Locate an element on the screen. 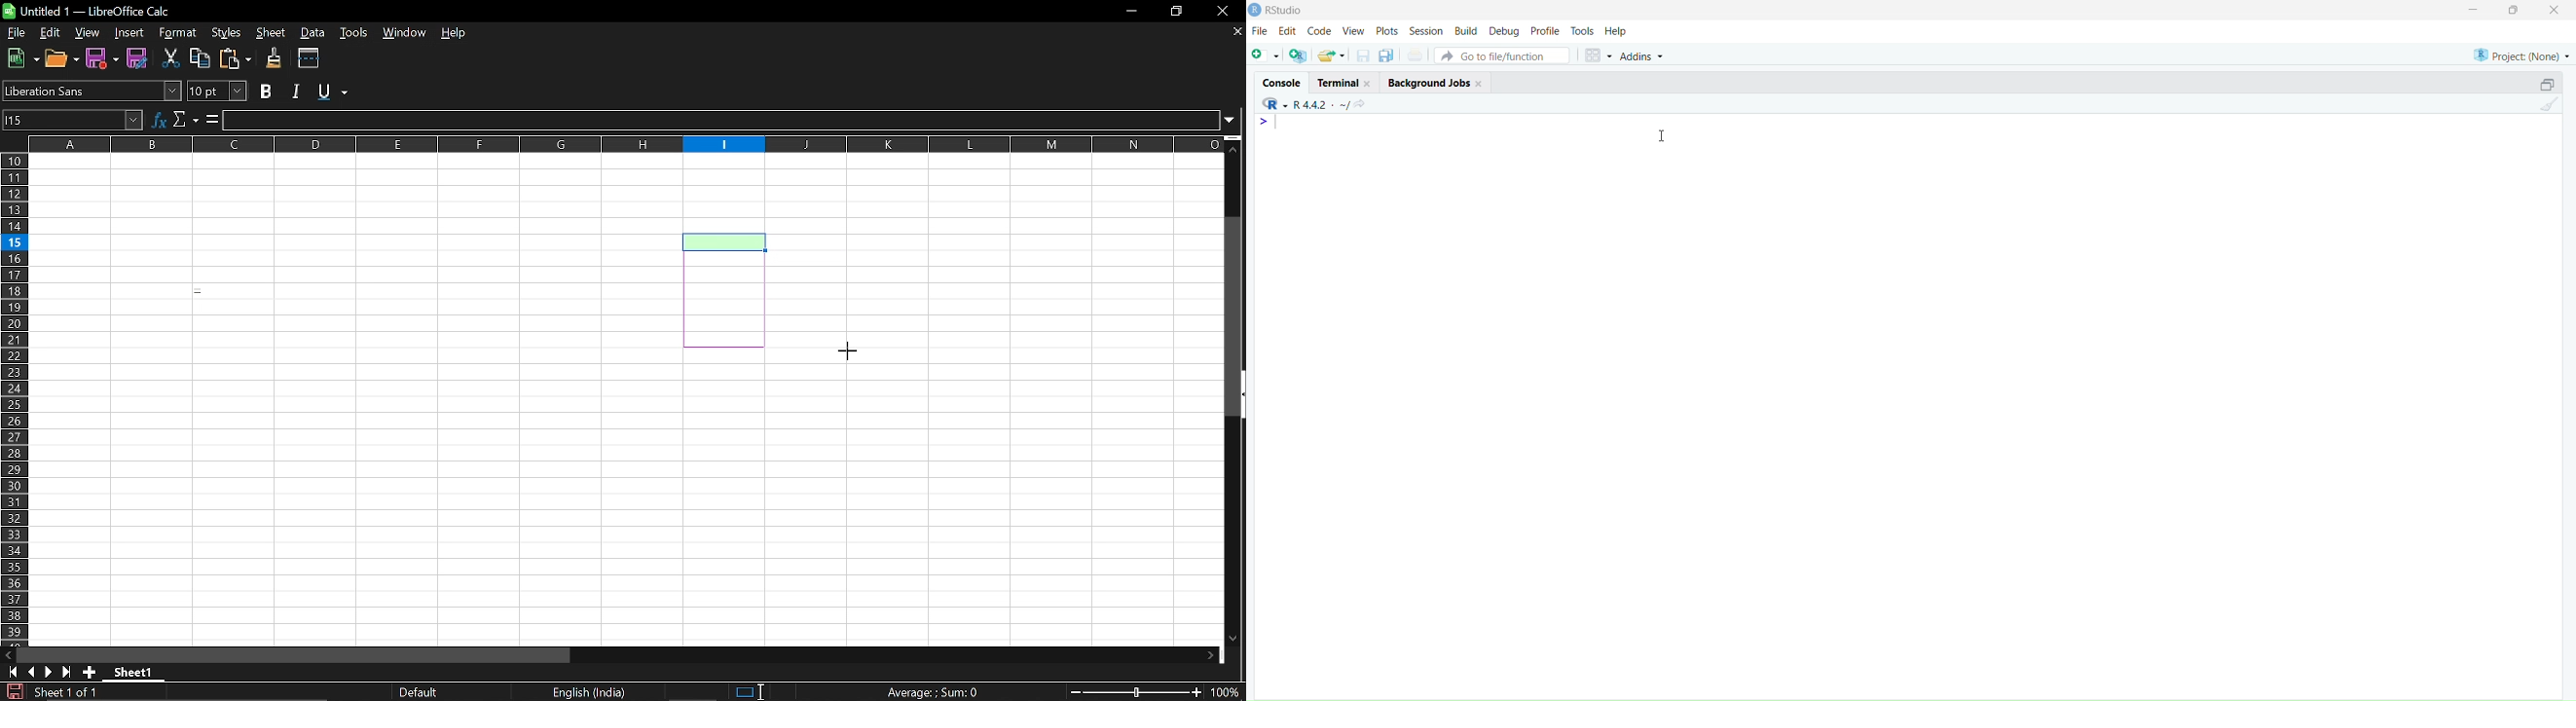  New is located at coordinates (19, 59).